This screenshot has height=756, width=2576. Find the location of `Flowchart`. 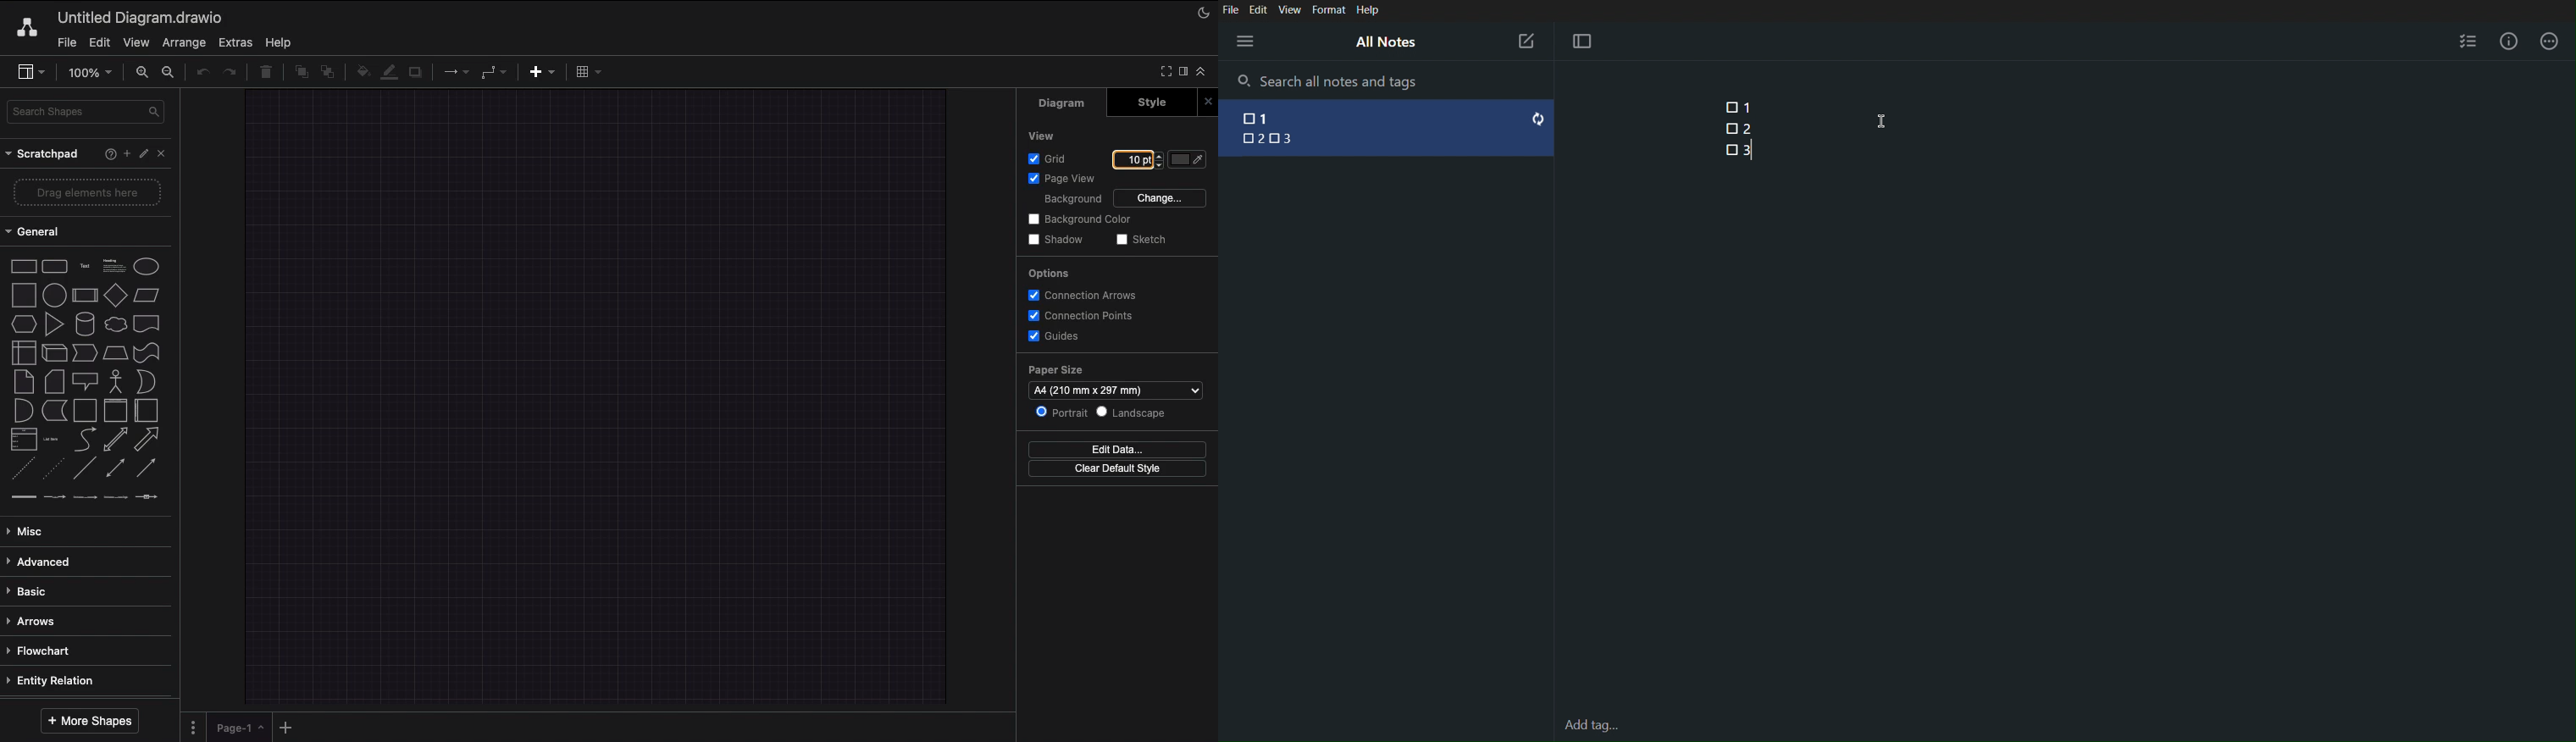

Flowchart is located at coordinates (47, 651).